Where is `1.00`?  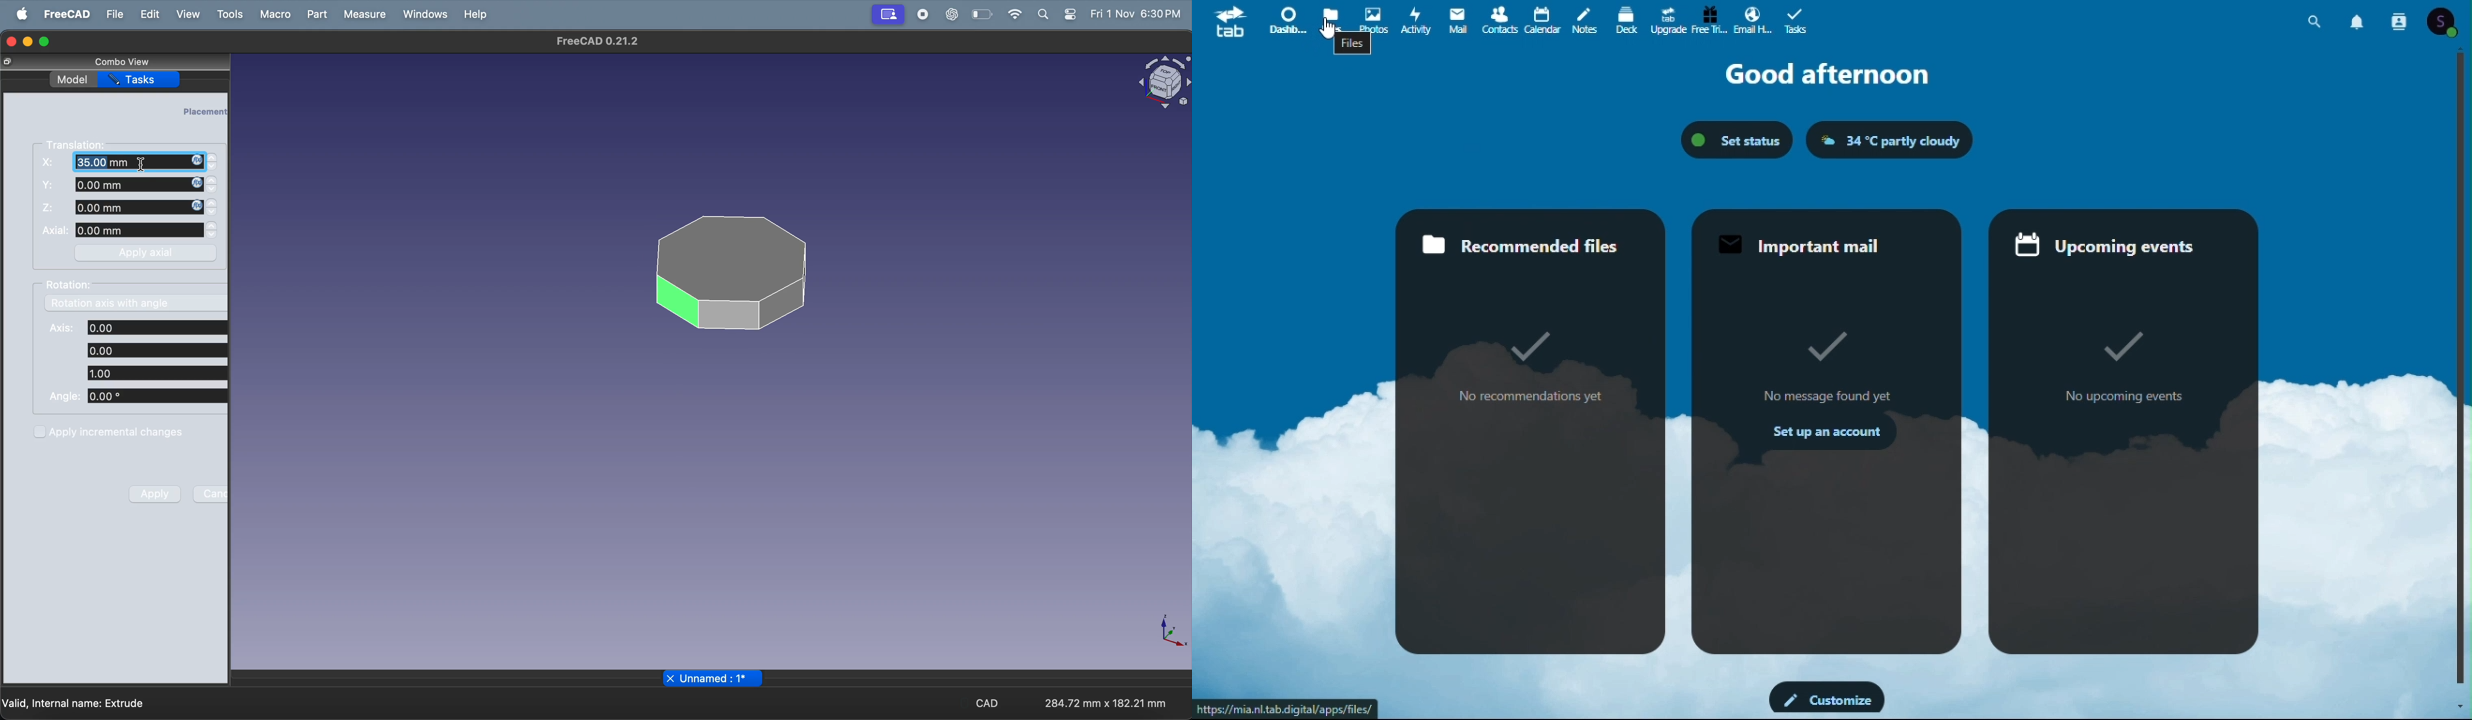
1.00 is located at coordinates (155, 373).